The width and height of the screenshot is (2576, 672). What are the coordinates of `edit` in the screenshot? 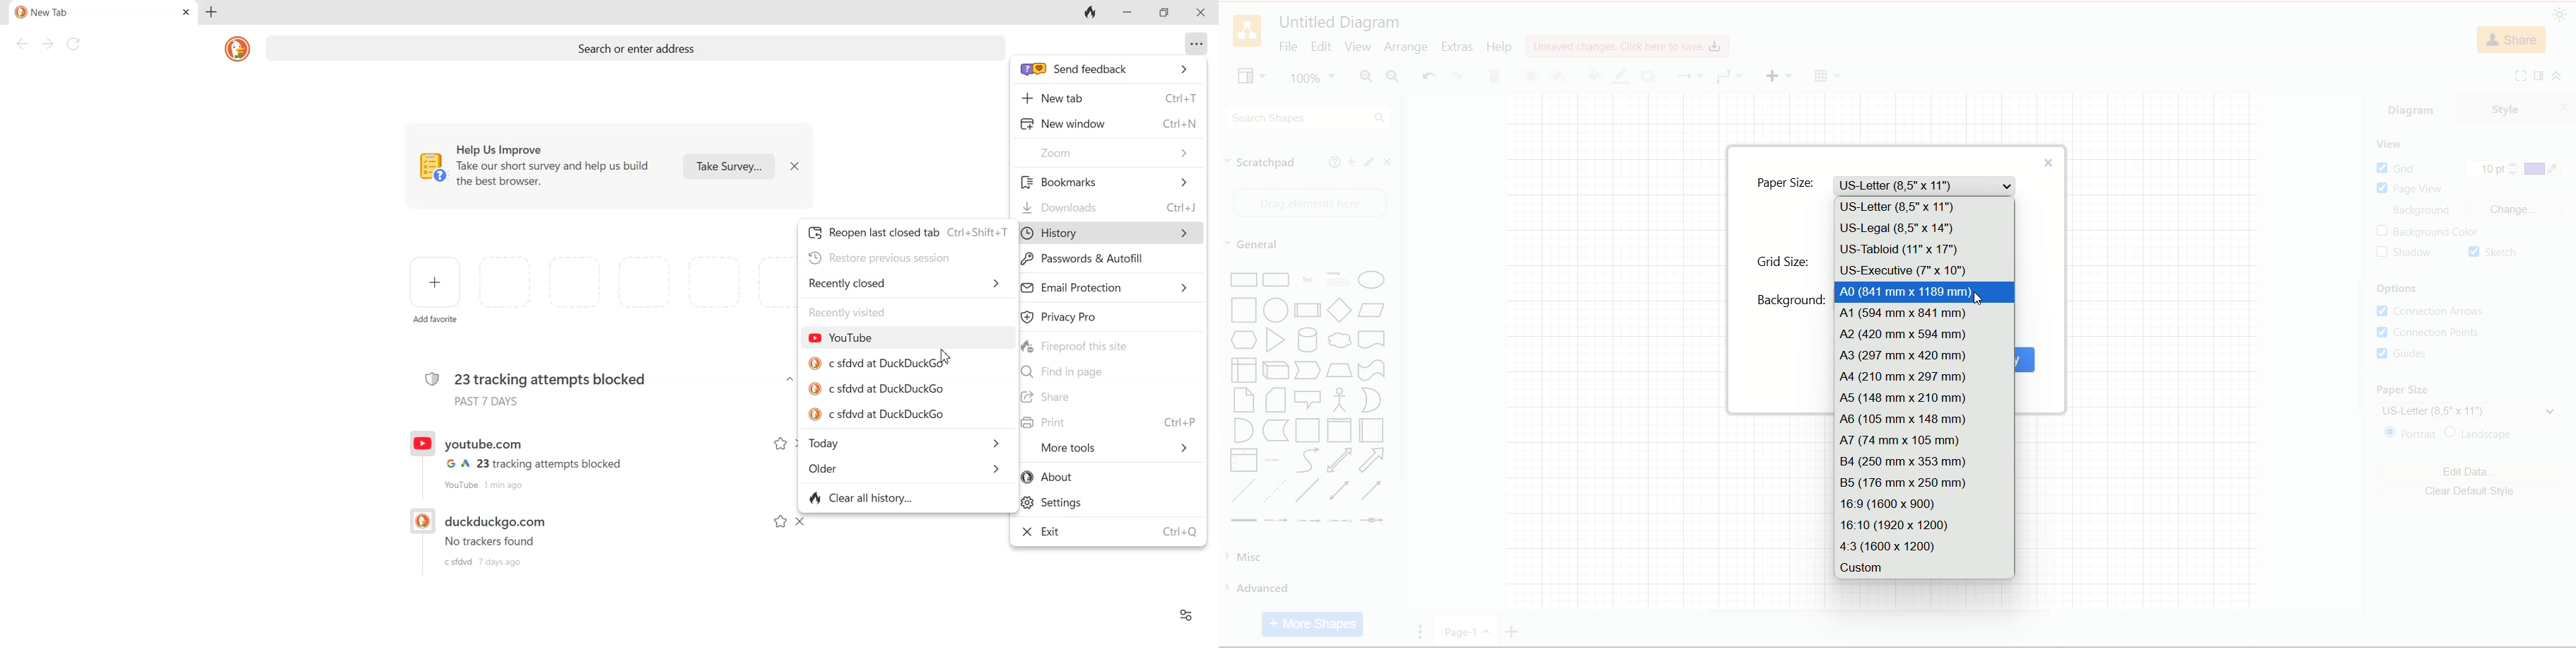 It's located at (1367, 162).